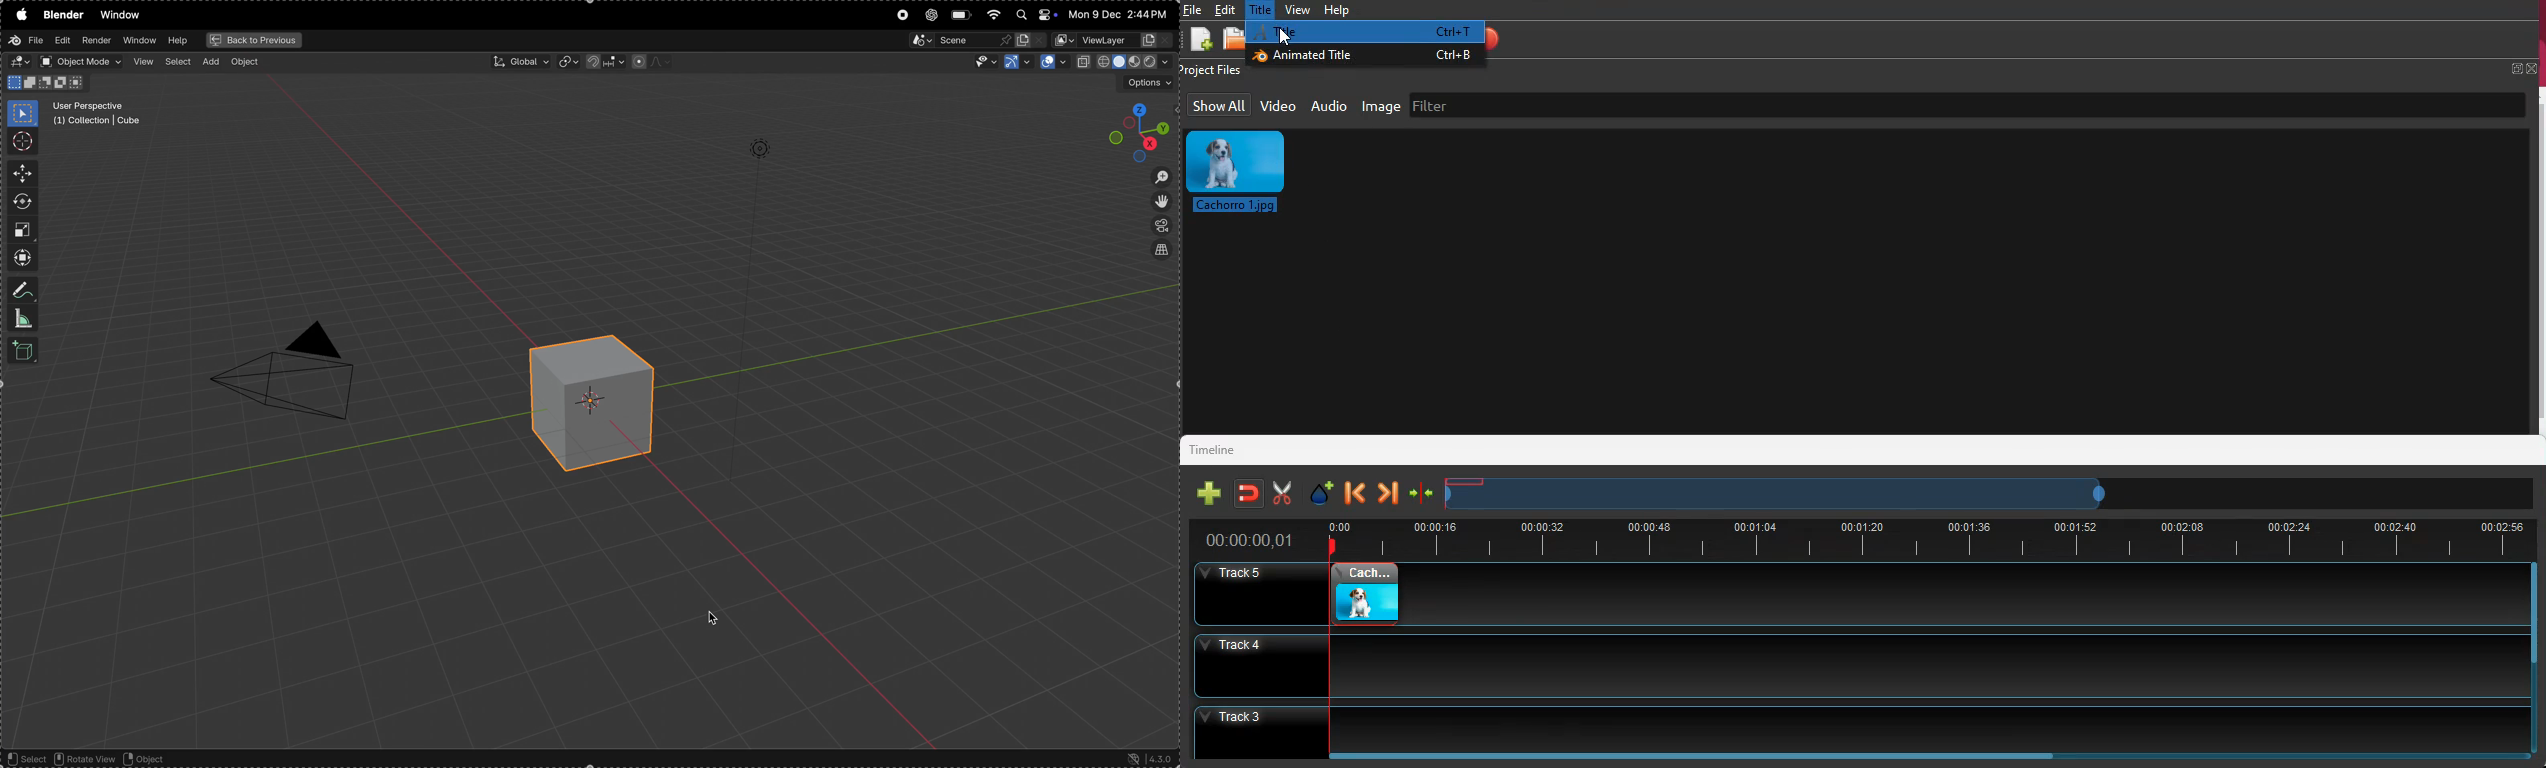 This screenshot has height=784, width=2548. What do you see at coordinates (1387, 494) in the screenshot?
I see `forward` at bounding box center [1387, 494].